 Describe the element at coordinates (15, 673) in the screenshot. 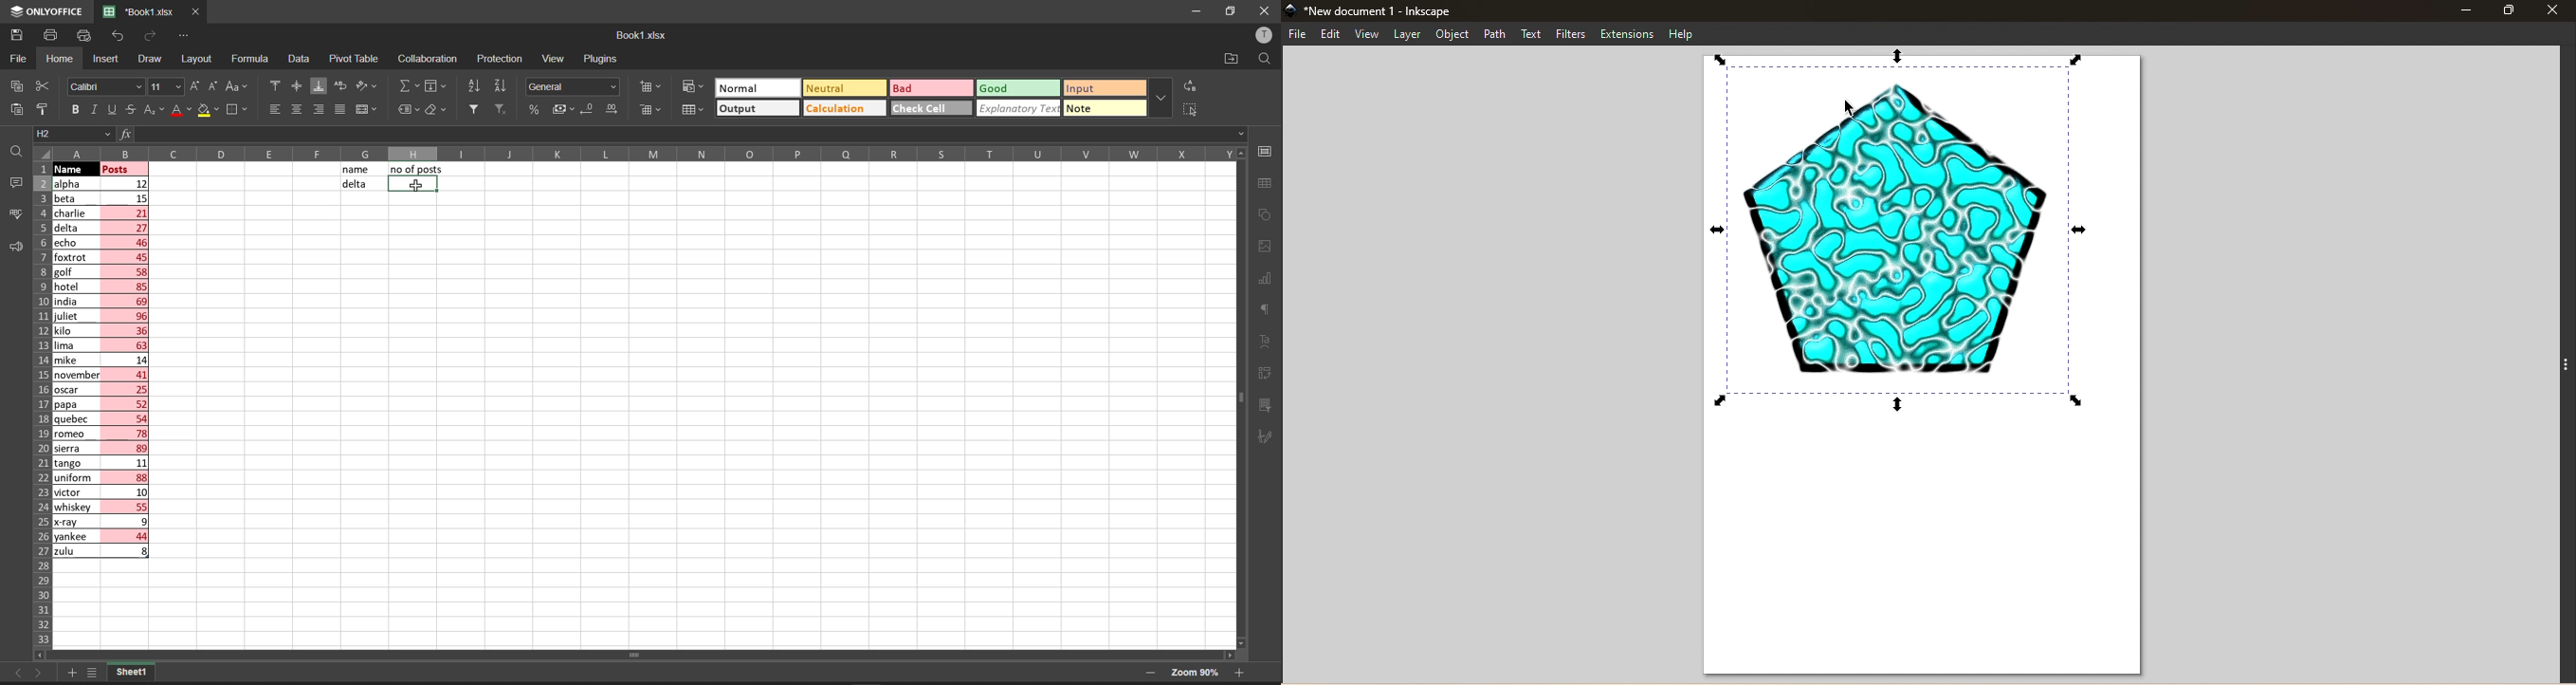

I see `move to the sheet left to the current sheet` at that location.